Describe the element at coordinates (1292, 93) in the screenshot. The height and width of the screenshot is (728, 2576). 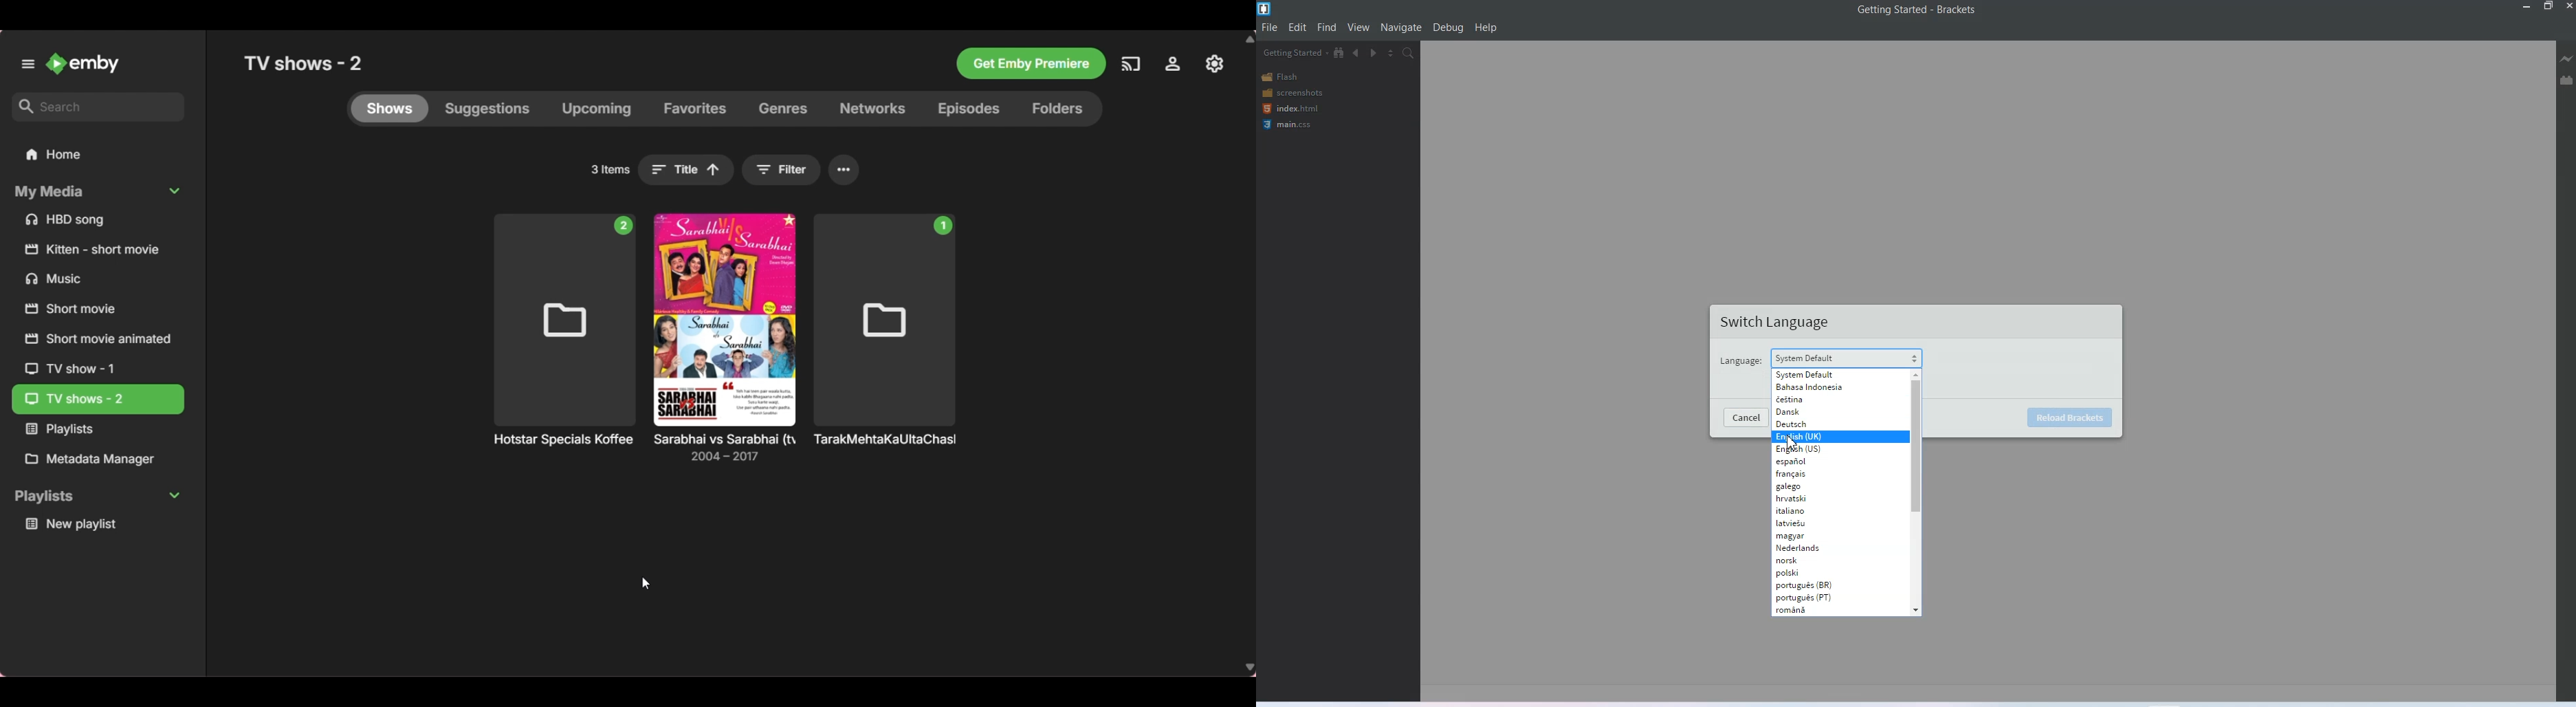
I see `Screenshots` at that location.